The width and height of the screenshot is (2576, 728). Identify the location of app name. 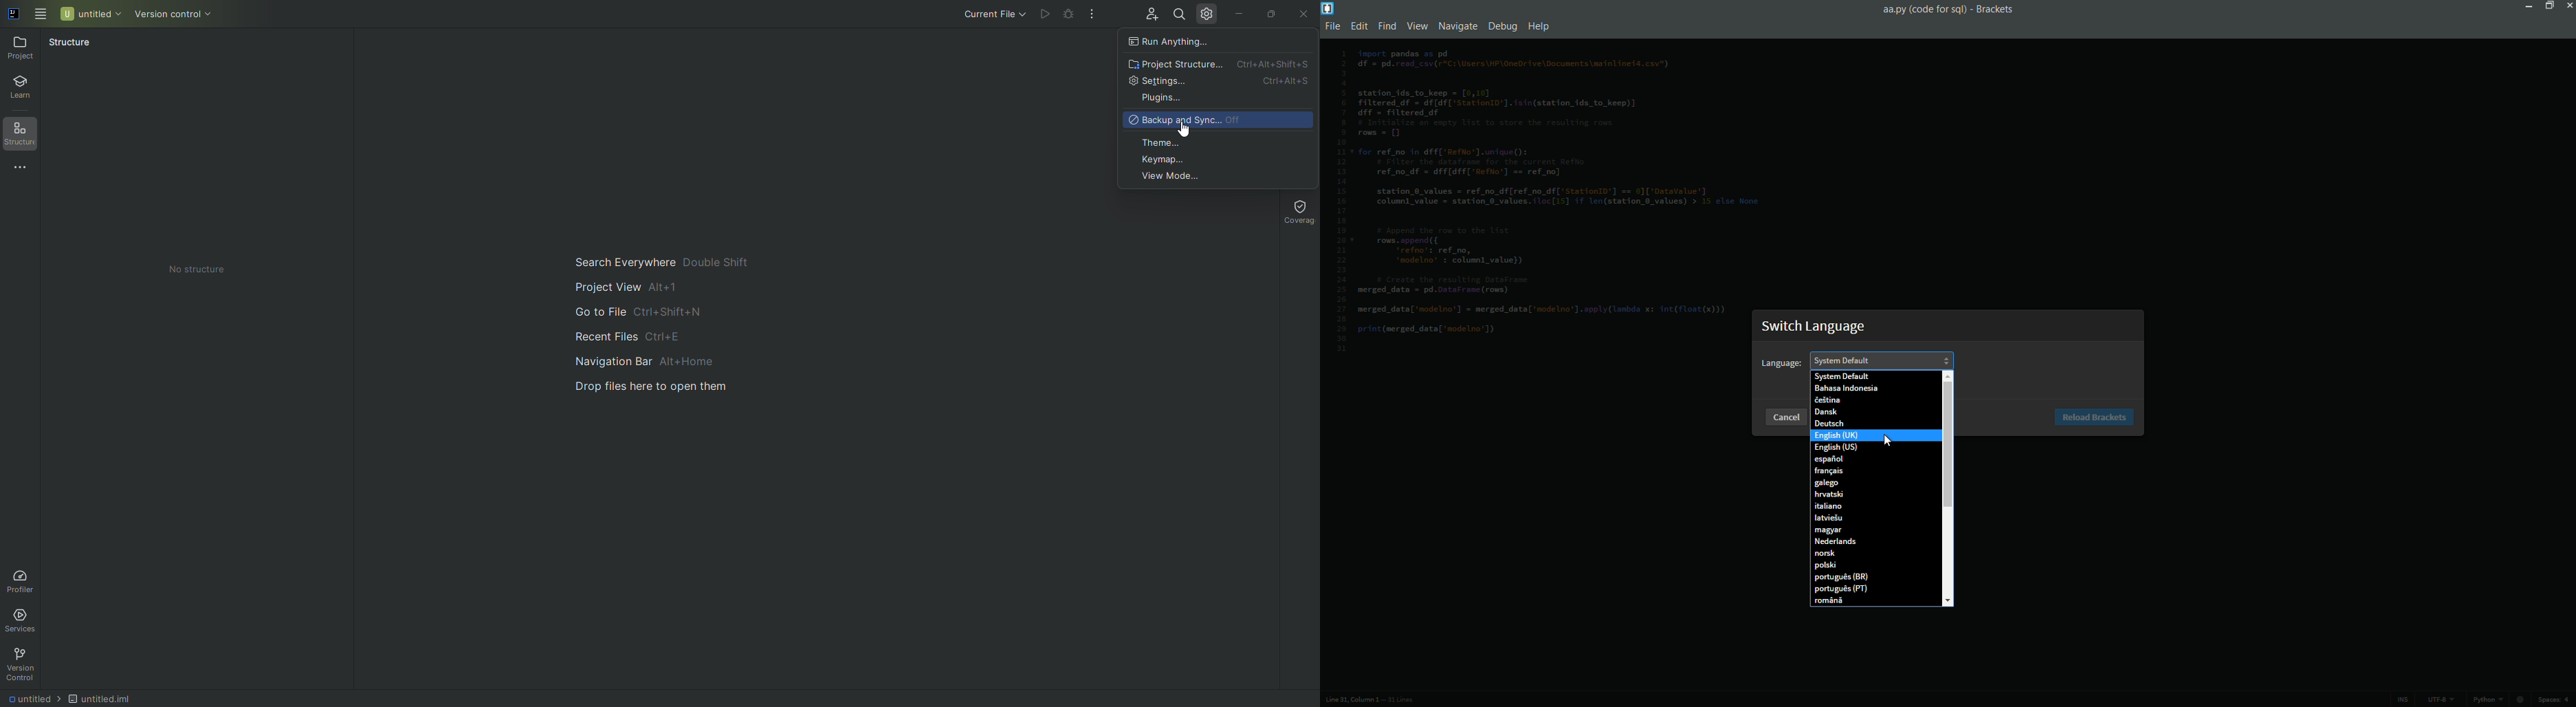
(1995, 9).